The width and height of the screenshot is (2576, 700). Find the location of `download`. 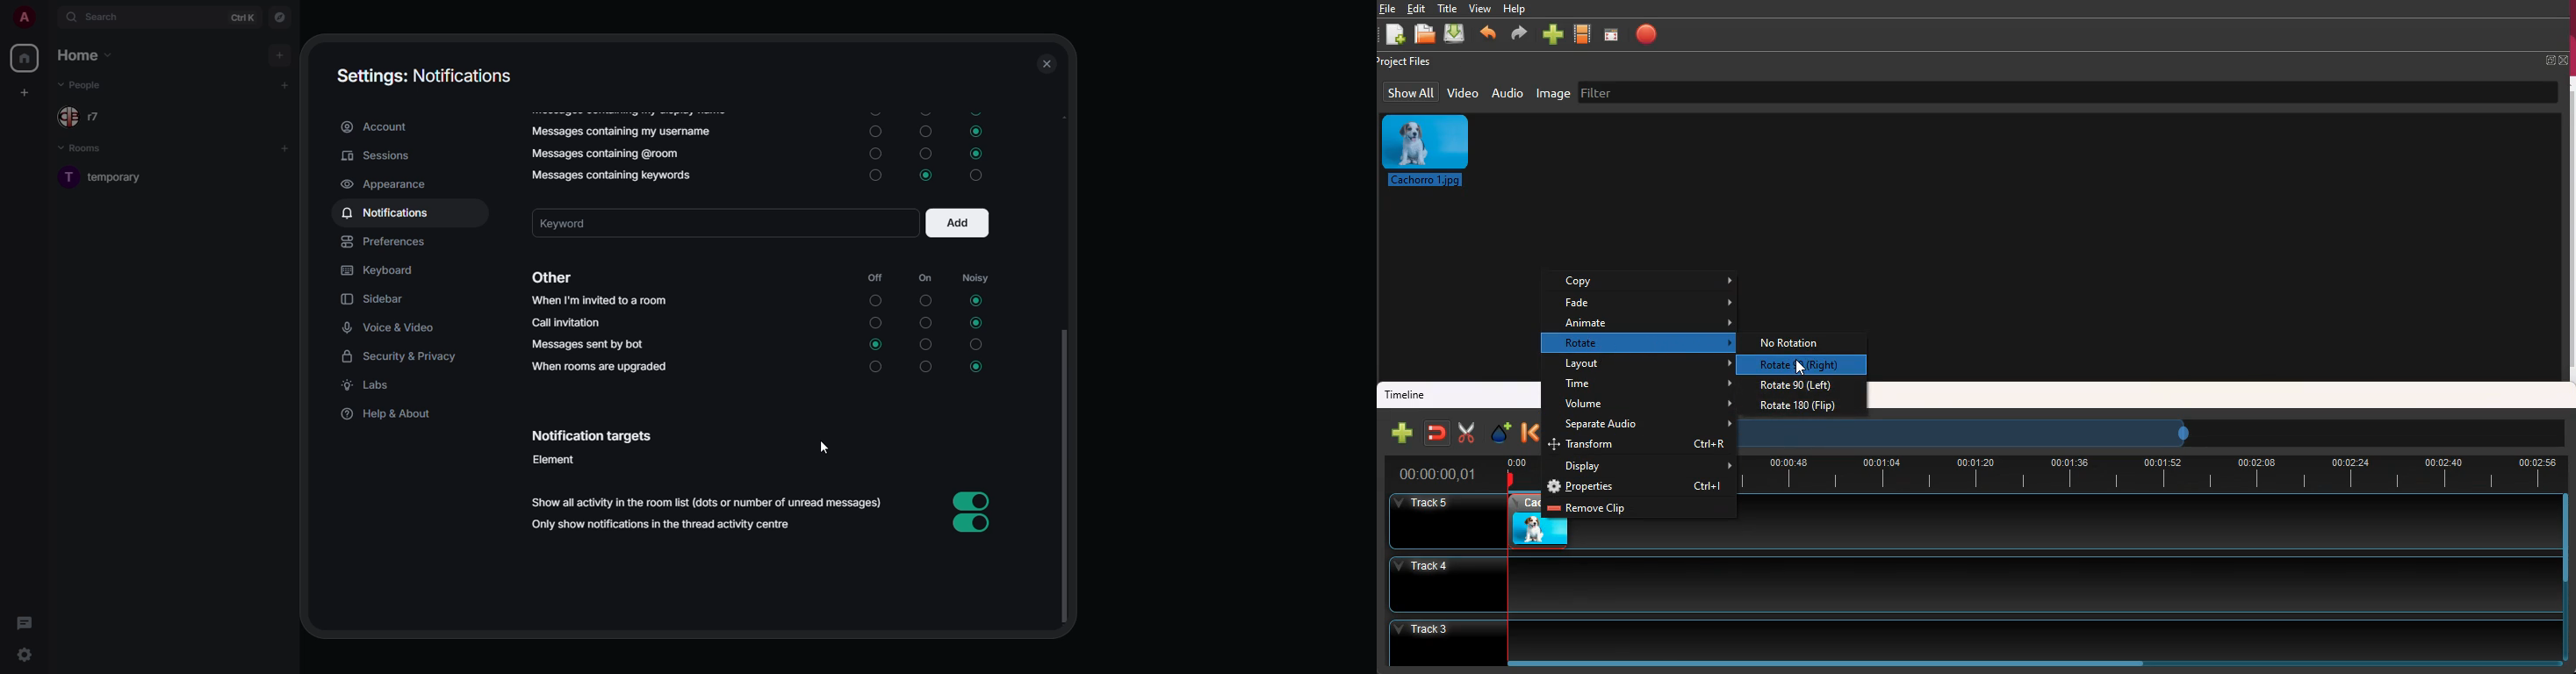

download is located at coordinates (1456, 32).